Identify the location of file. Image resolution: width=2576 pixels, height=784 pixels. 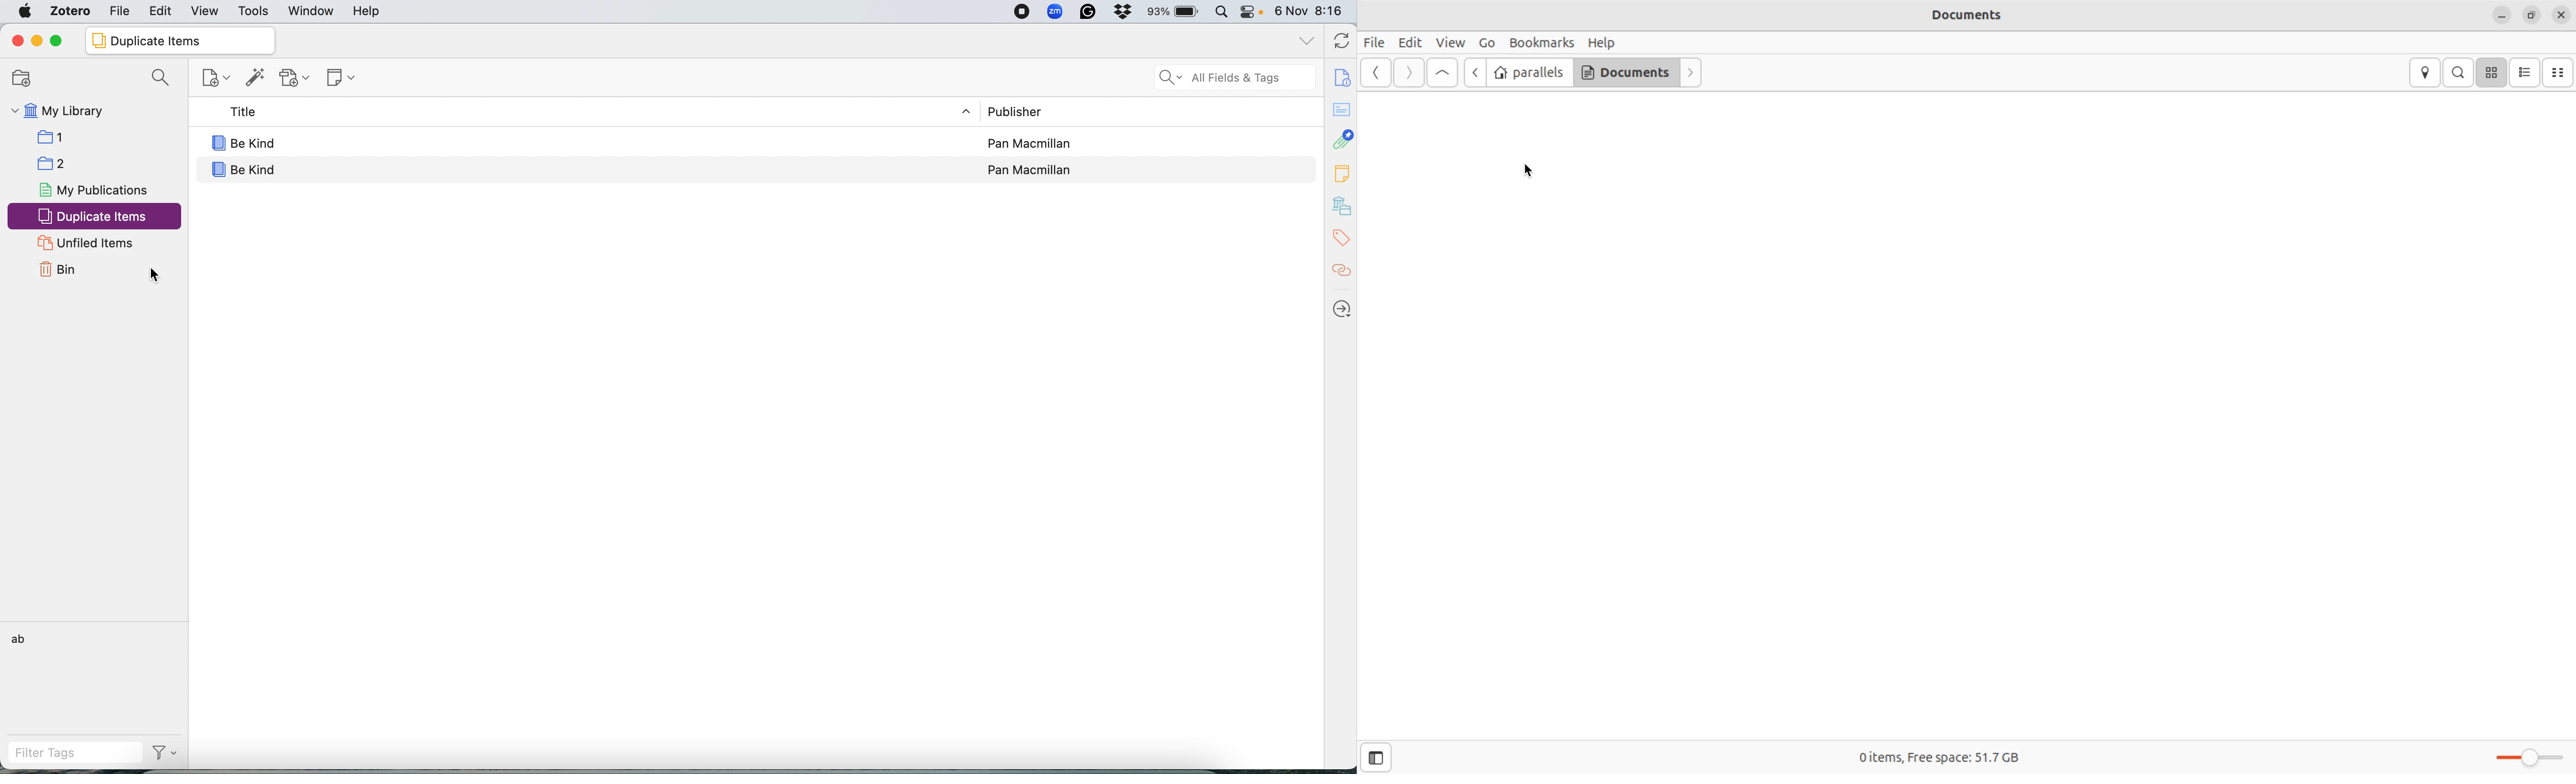
(122, 12).